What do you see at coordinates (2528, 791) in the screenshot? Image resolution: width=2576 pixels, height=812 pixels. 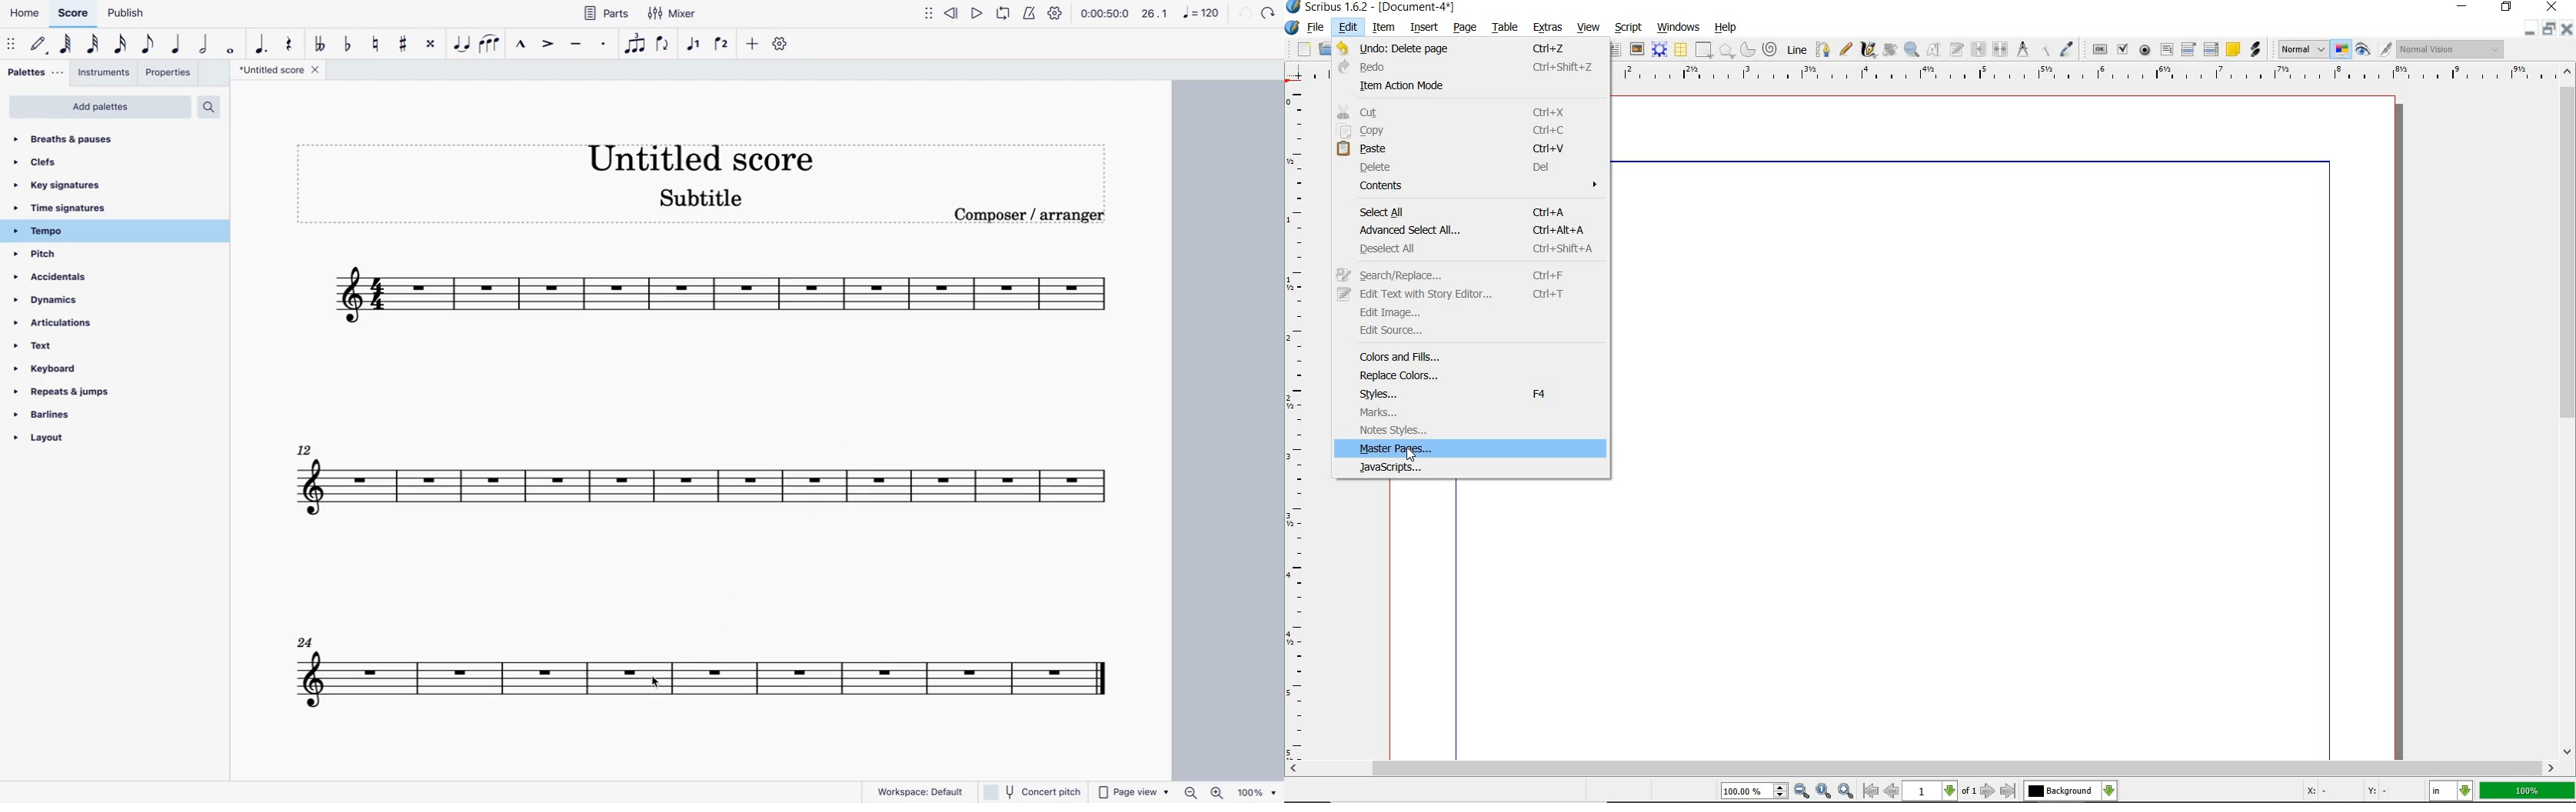 I see `100%` at bounding box center [2528, 791].